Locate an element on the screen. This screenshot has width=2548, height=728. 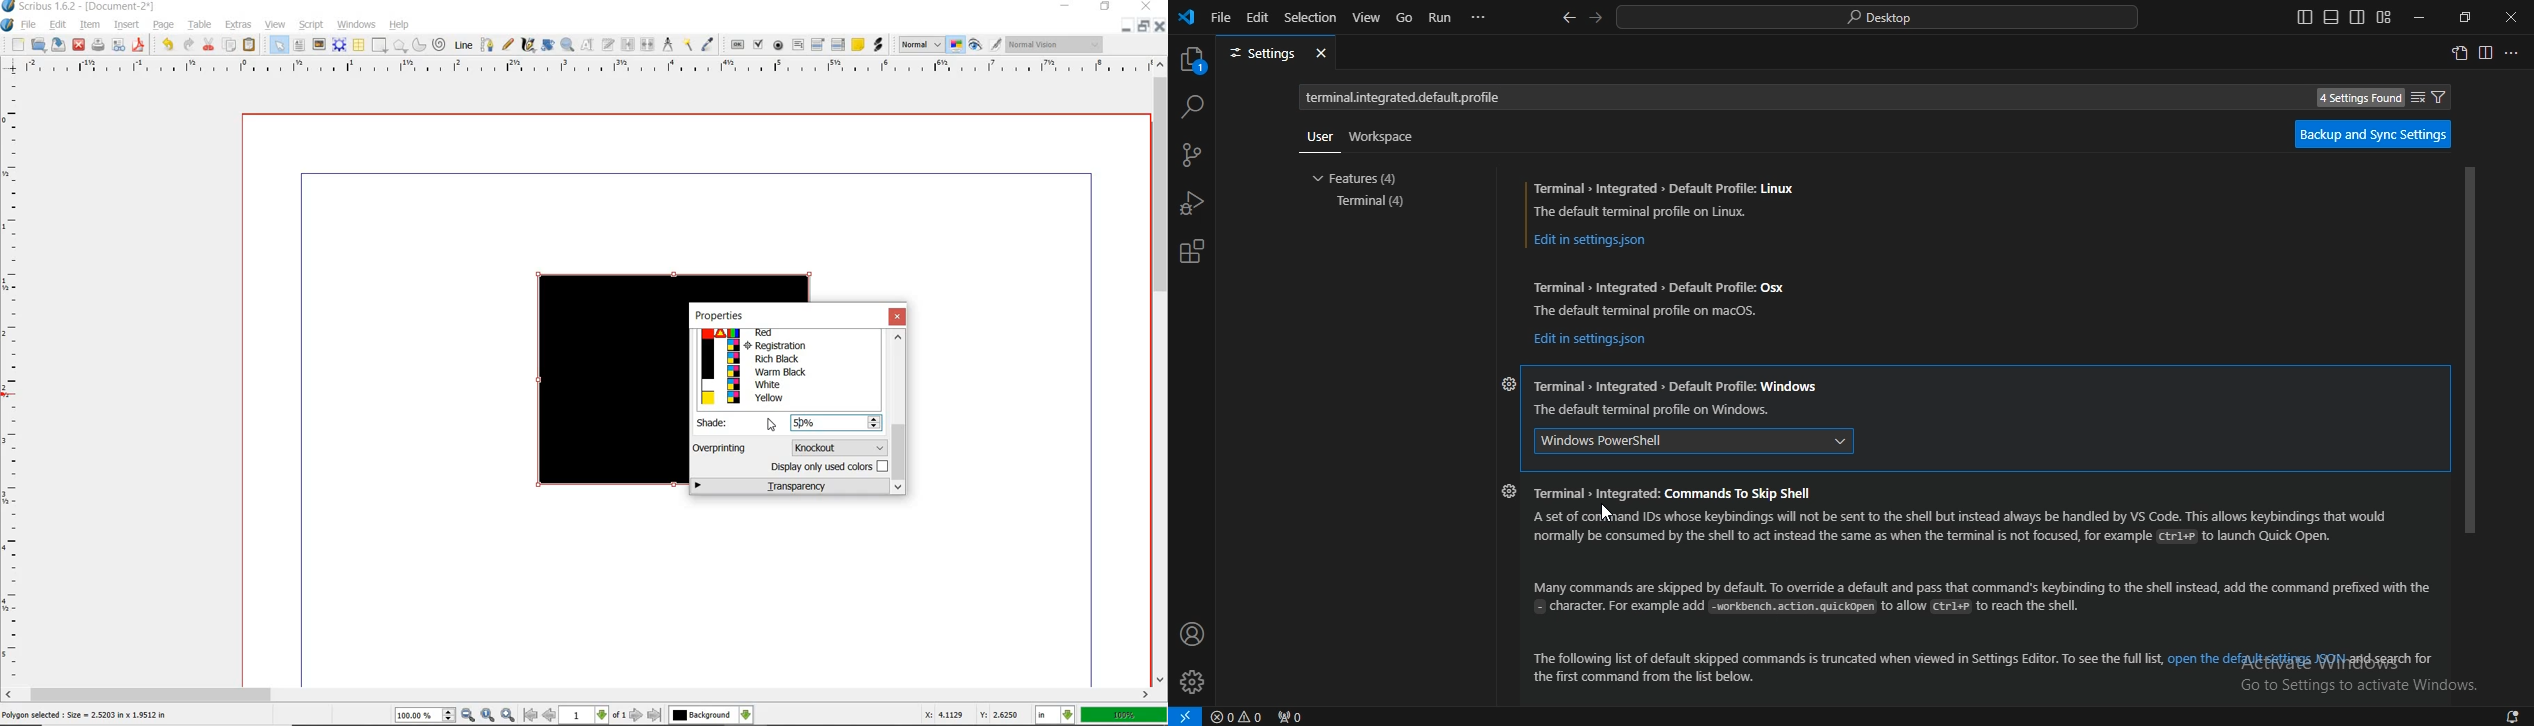
windows is located at coordinates (354, 24).